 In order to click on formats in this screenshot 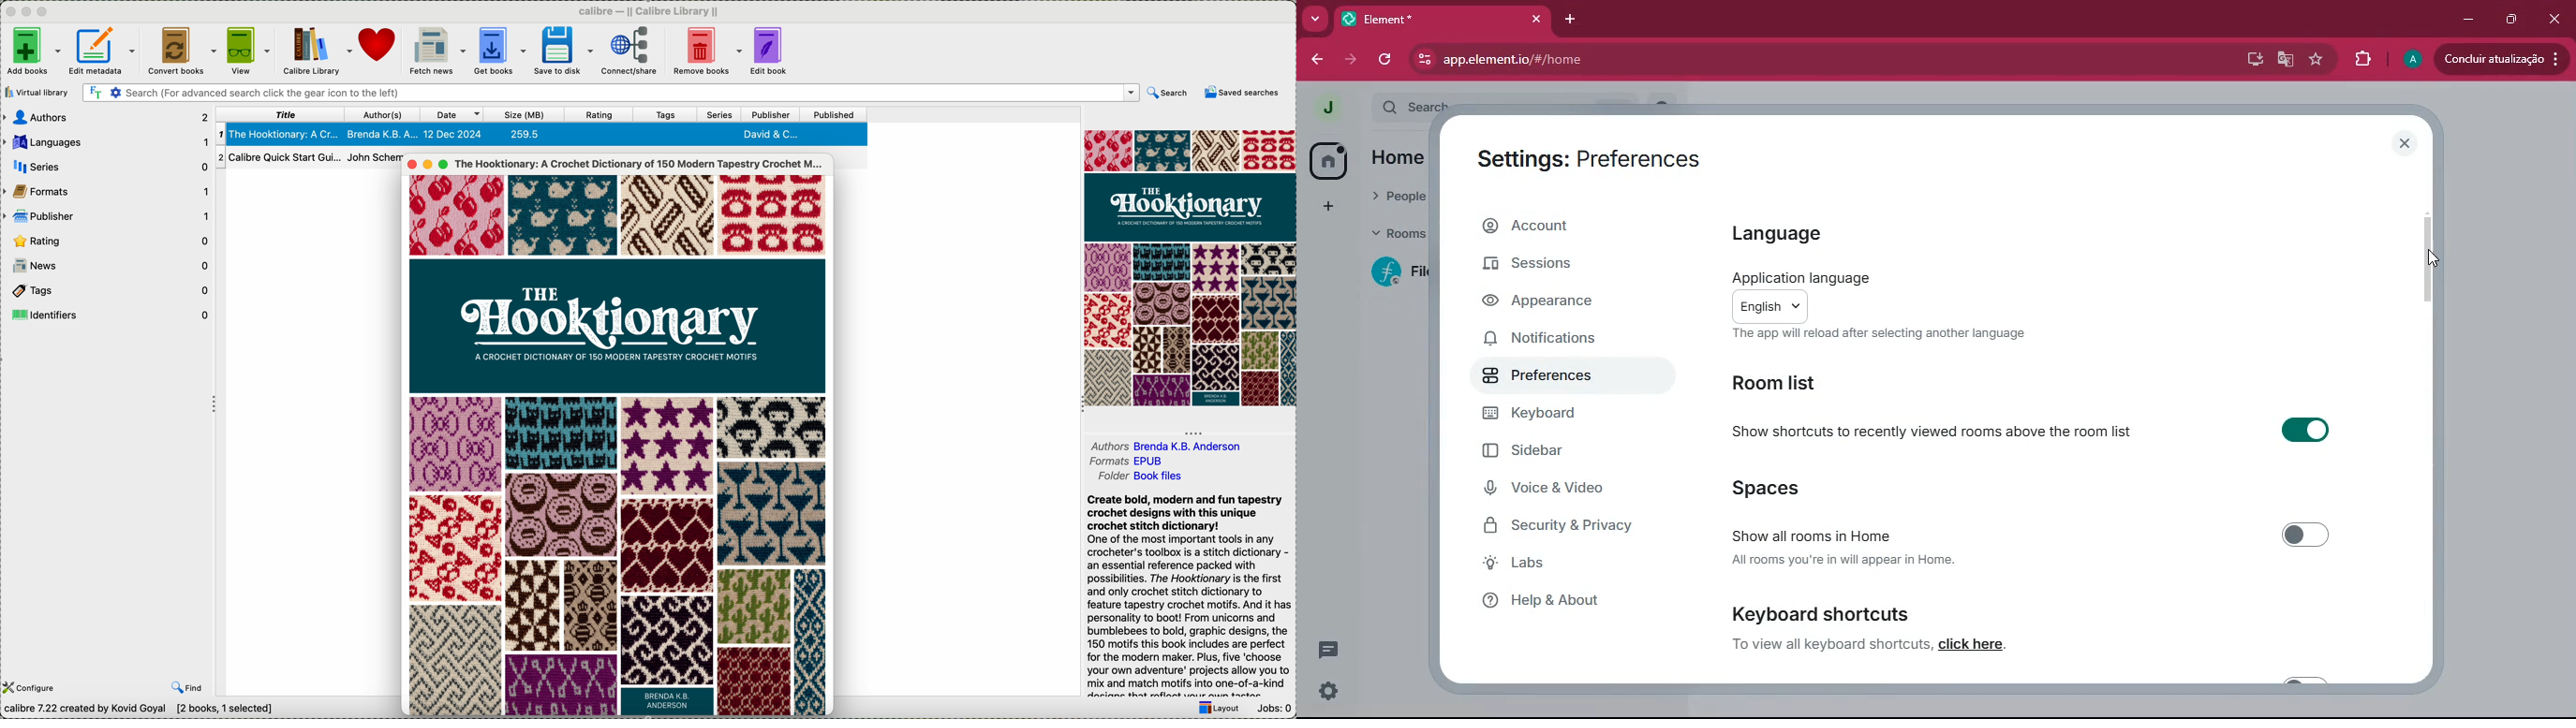, I will do `click(108, 191)`.